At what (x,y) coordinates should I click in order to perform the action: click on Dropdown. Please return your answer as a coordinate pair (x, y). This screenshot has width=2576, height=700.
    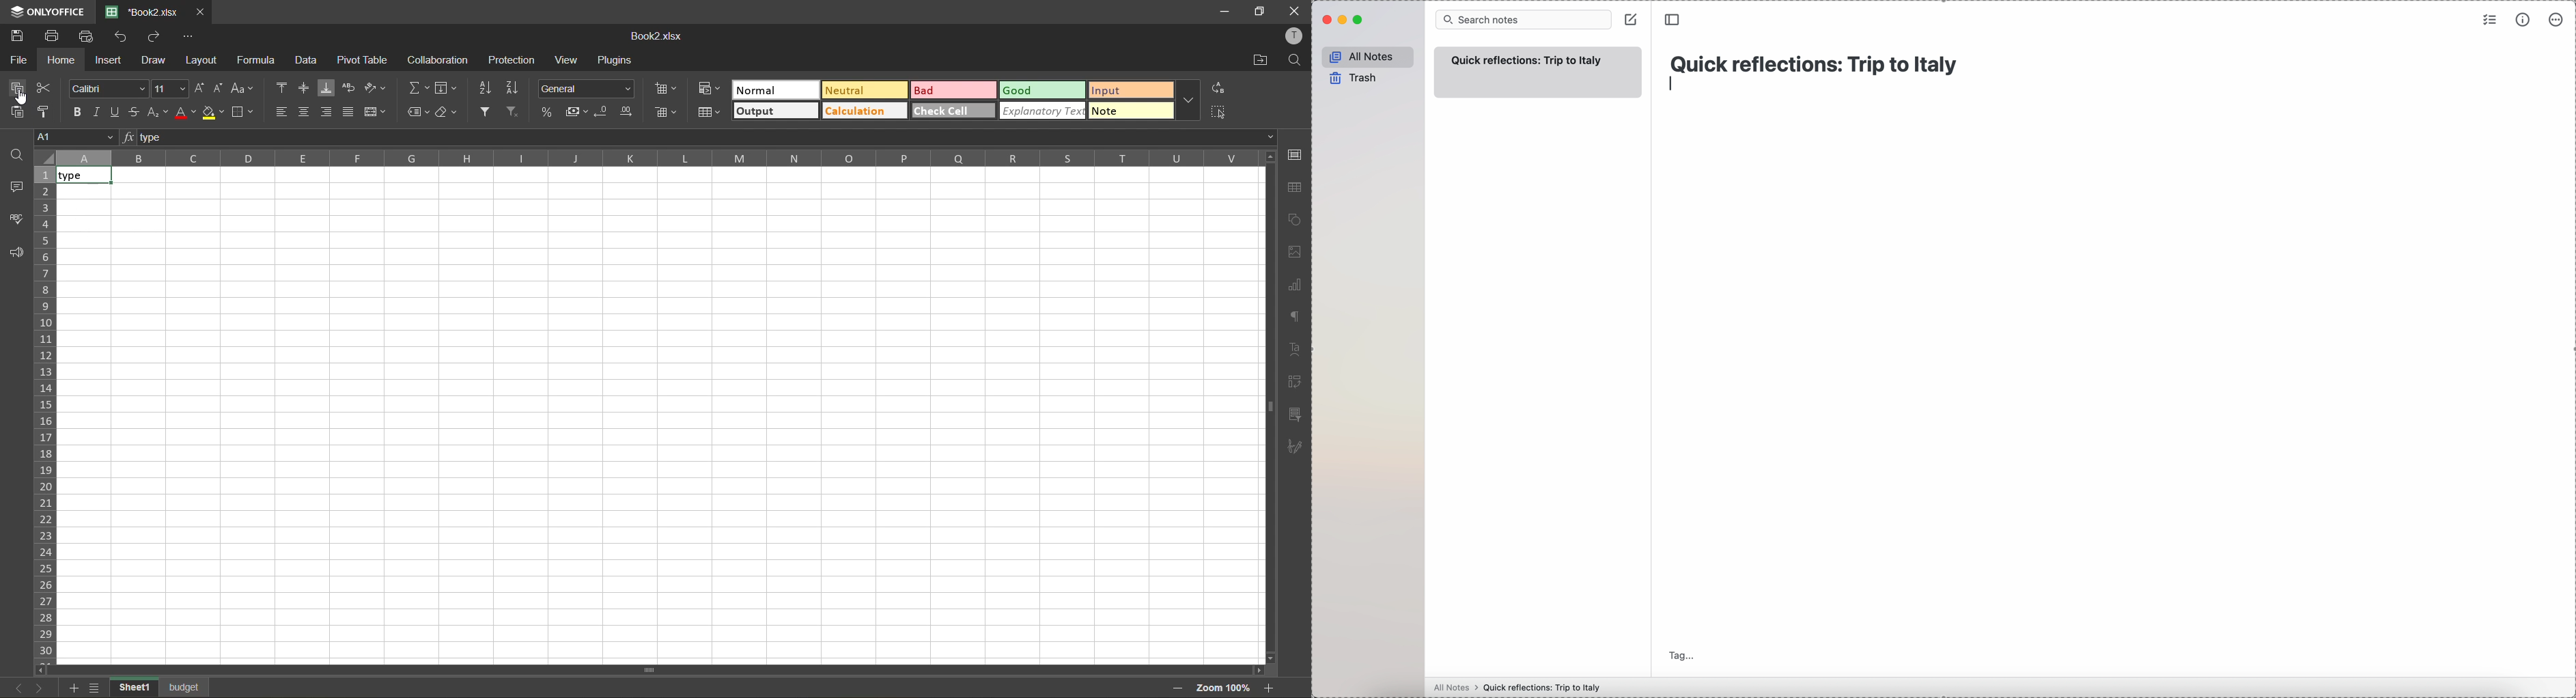
    Looking at the image, I should click on (1274, 137).